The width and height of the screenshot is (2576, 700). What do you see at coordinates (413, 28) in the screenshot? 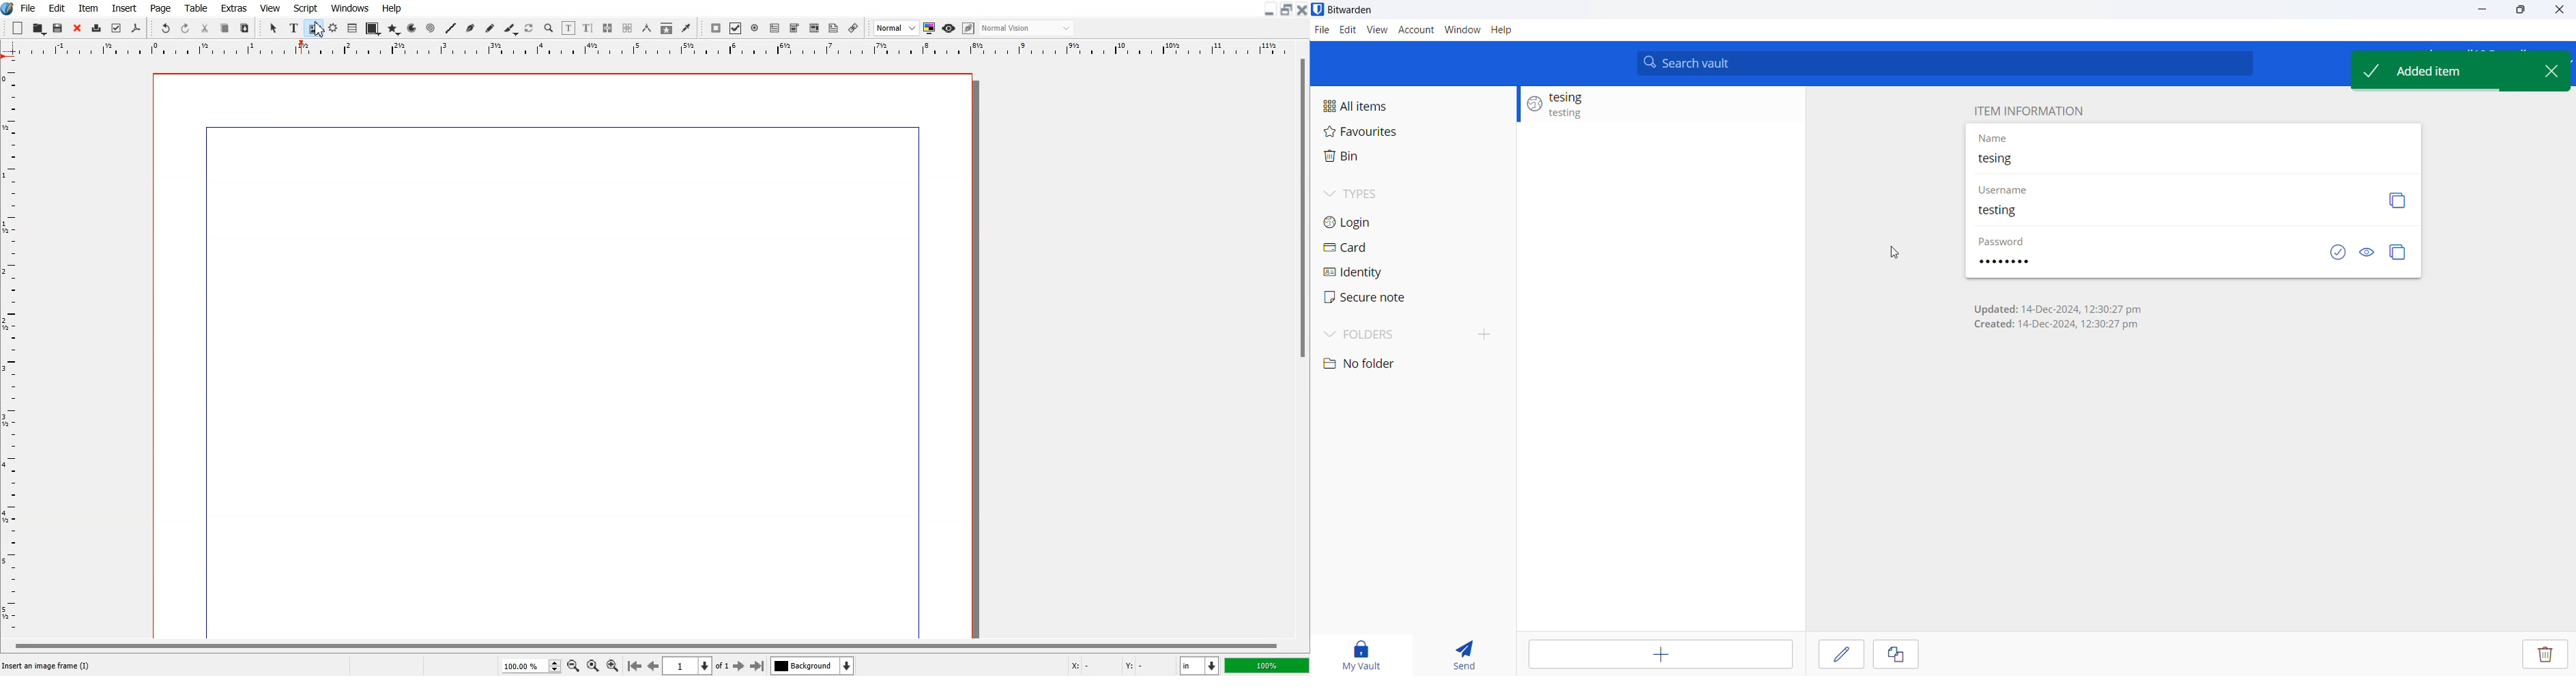
I see `Arc` at bounding box center [413, 28].